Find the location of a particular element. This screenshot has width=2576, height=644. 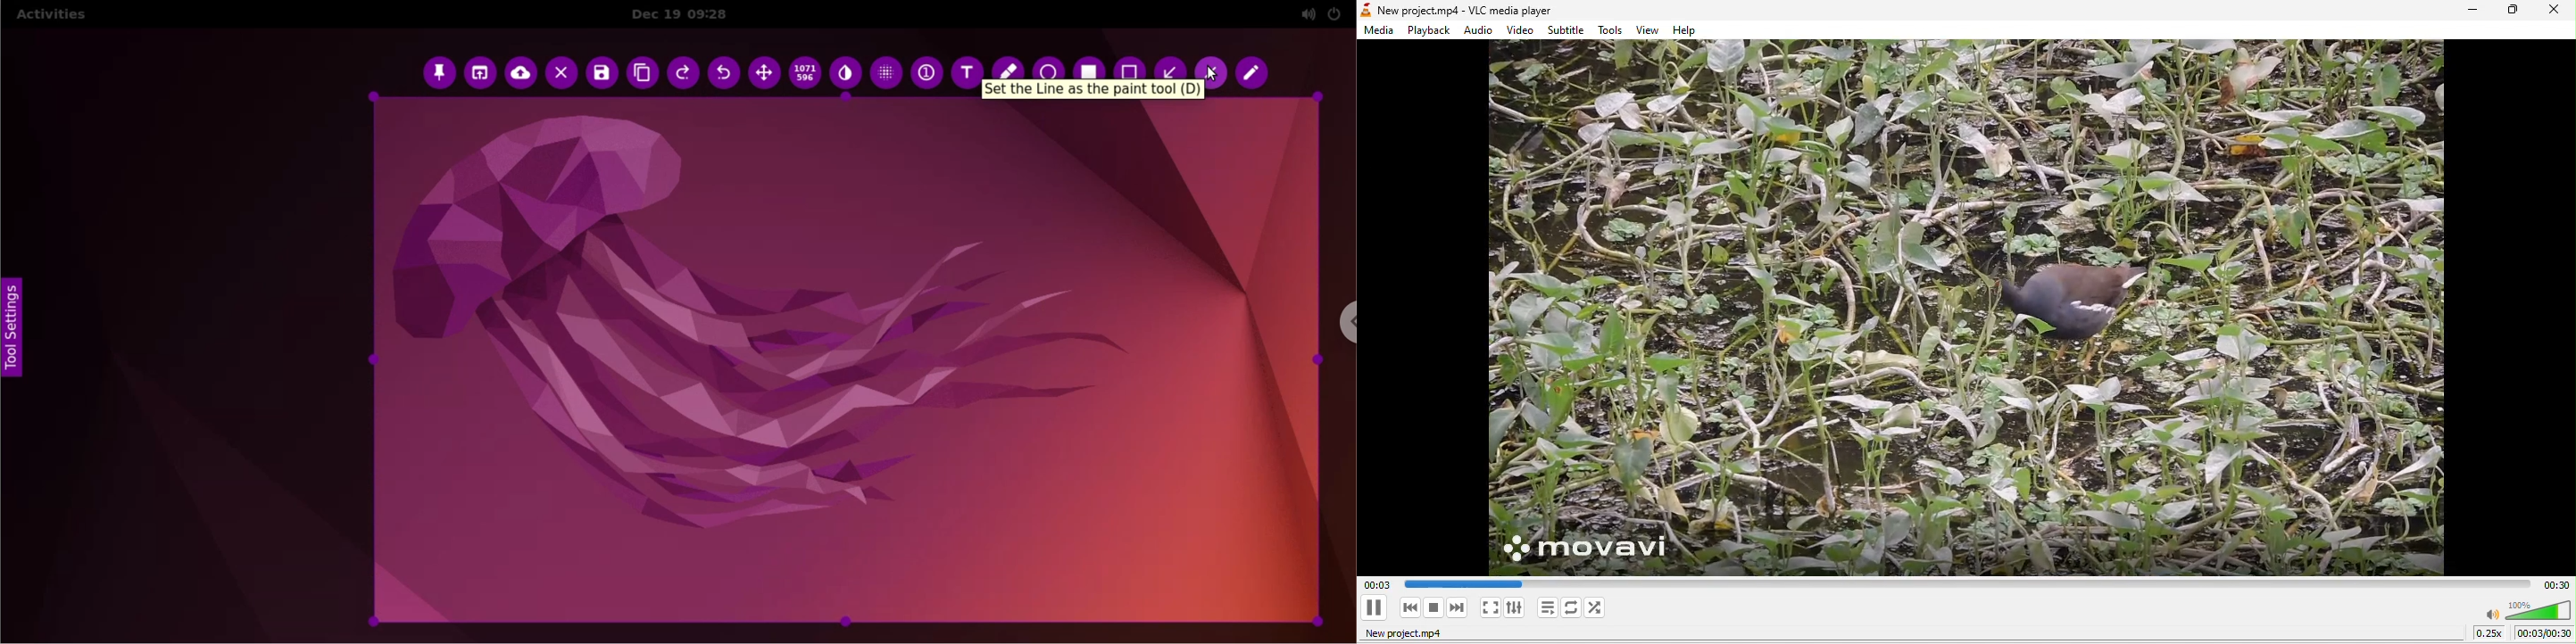

subtitle is located at coordinates (1568, 29).